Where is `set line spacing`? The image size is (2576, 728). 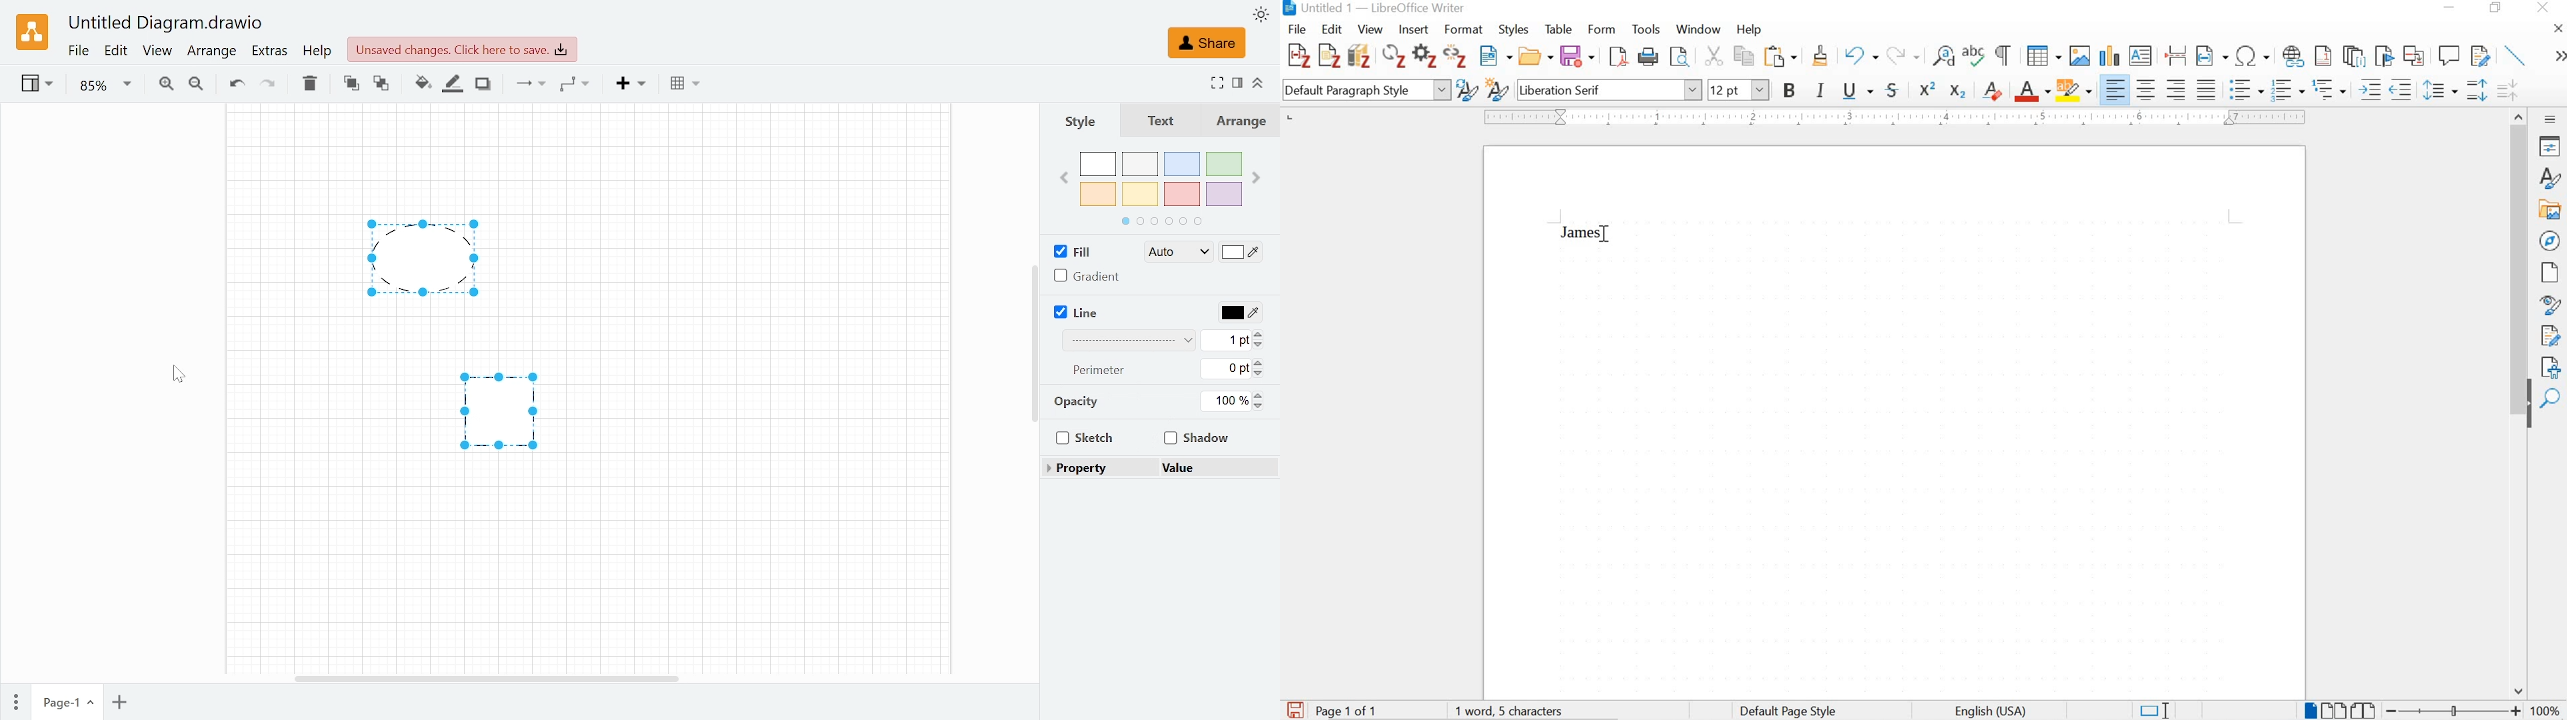 set line spacing is located at coordinates (2439, 91).